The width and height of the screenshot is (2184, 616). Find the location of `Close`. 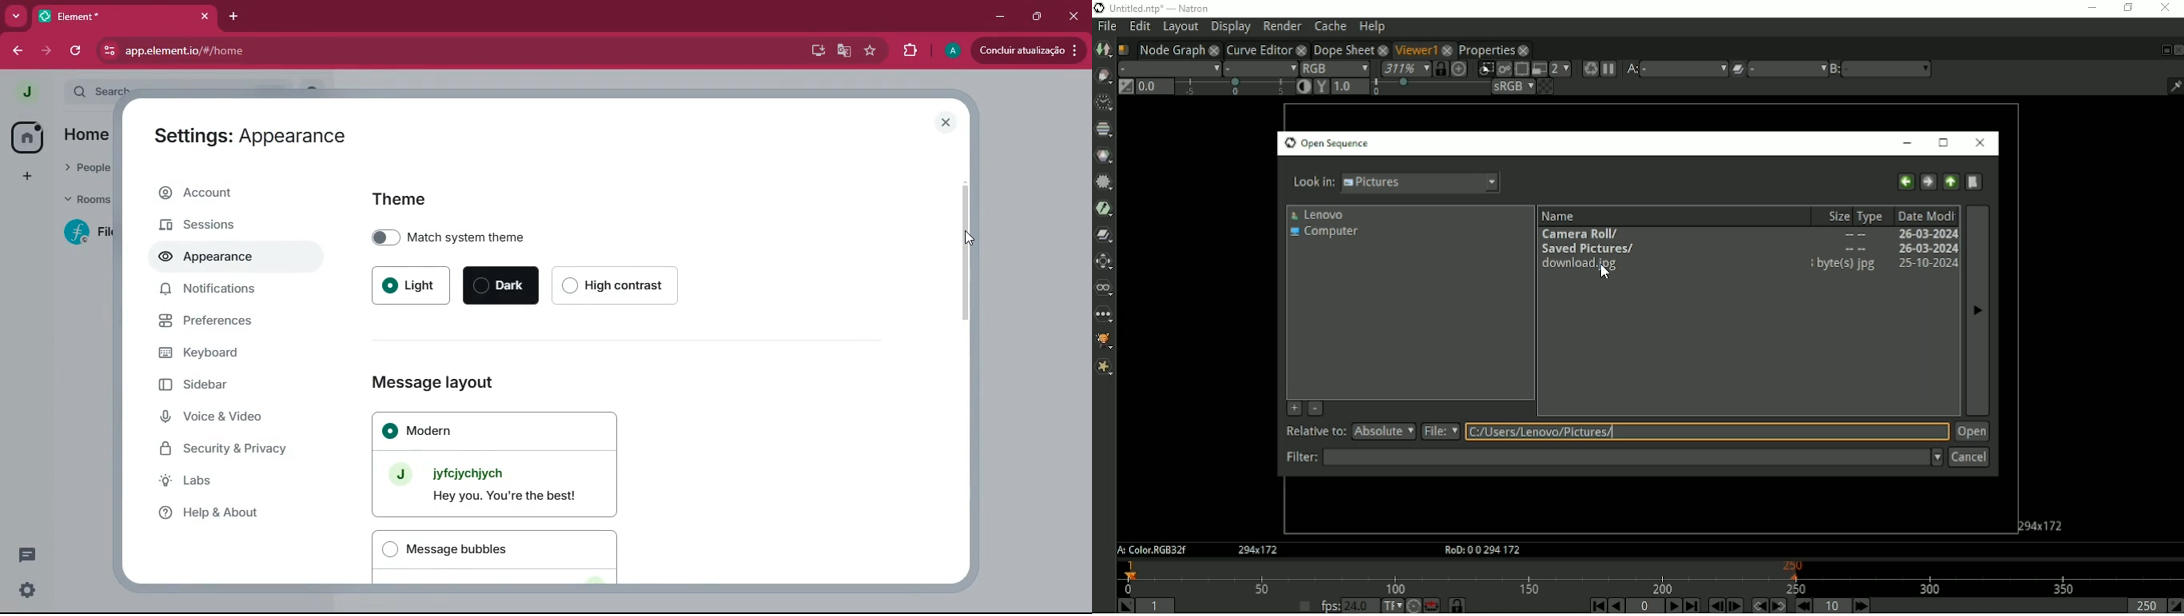

Close is located at coordinates (2165, 9).